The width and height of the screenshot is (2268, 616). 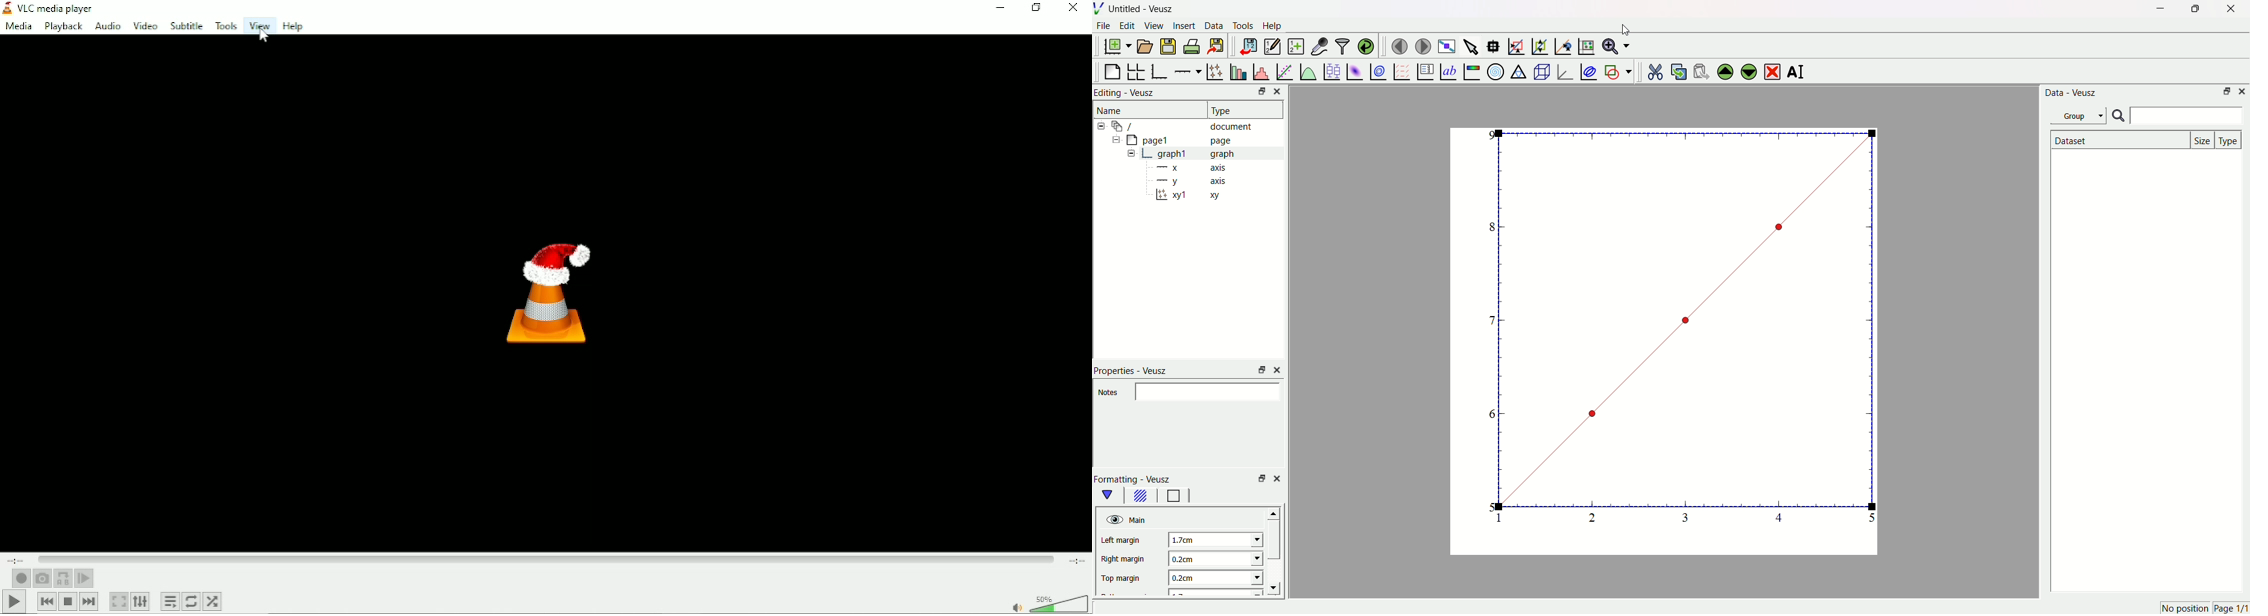 I want to click on move  the widgets down, so click(x=1747, y=71).